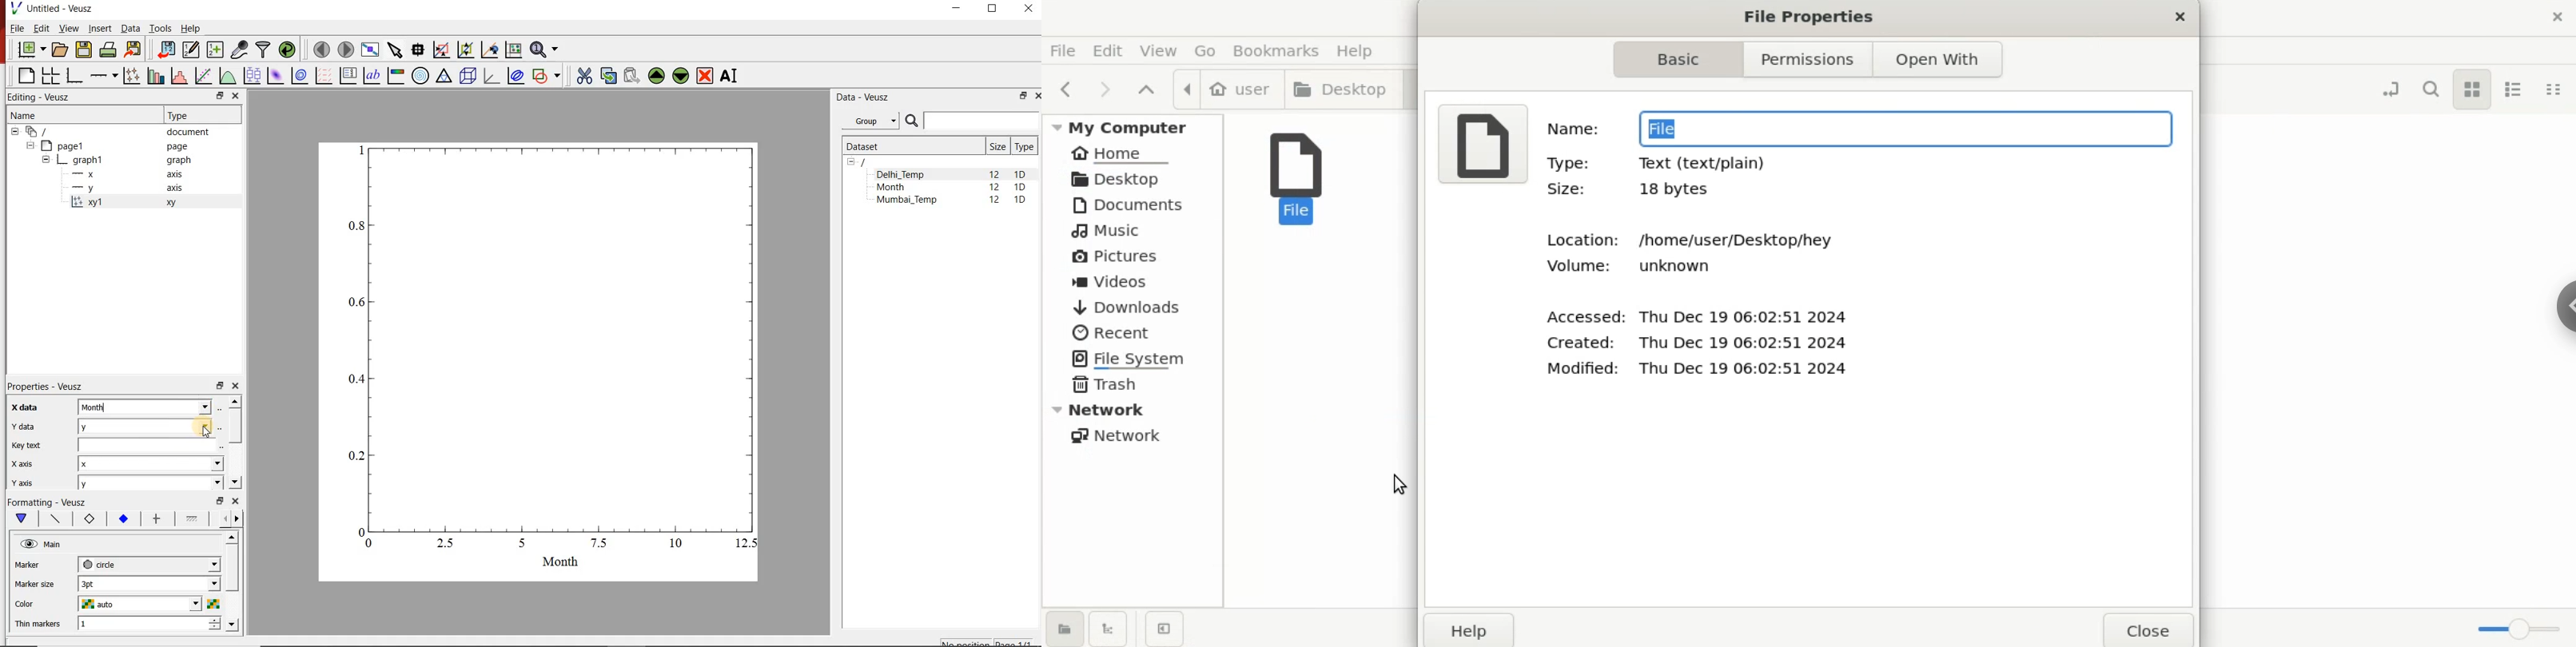  What do you see at coordinates (2180, 17) in the screenshot?
I see `close` at bounding box center [2180, 17].